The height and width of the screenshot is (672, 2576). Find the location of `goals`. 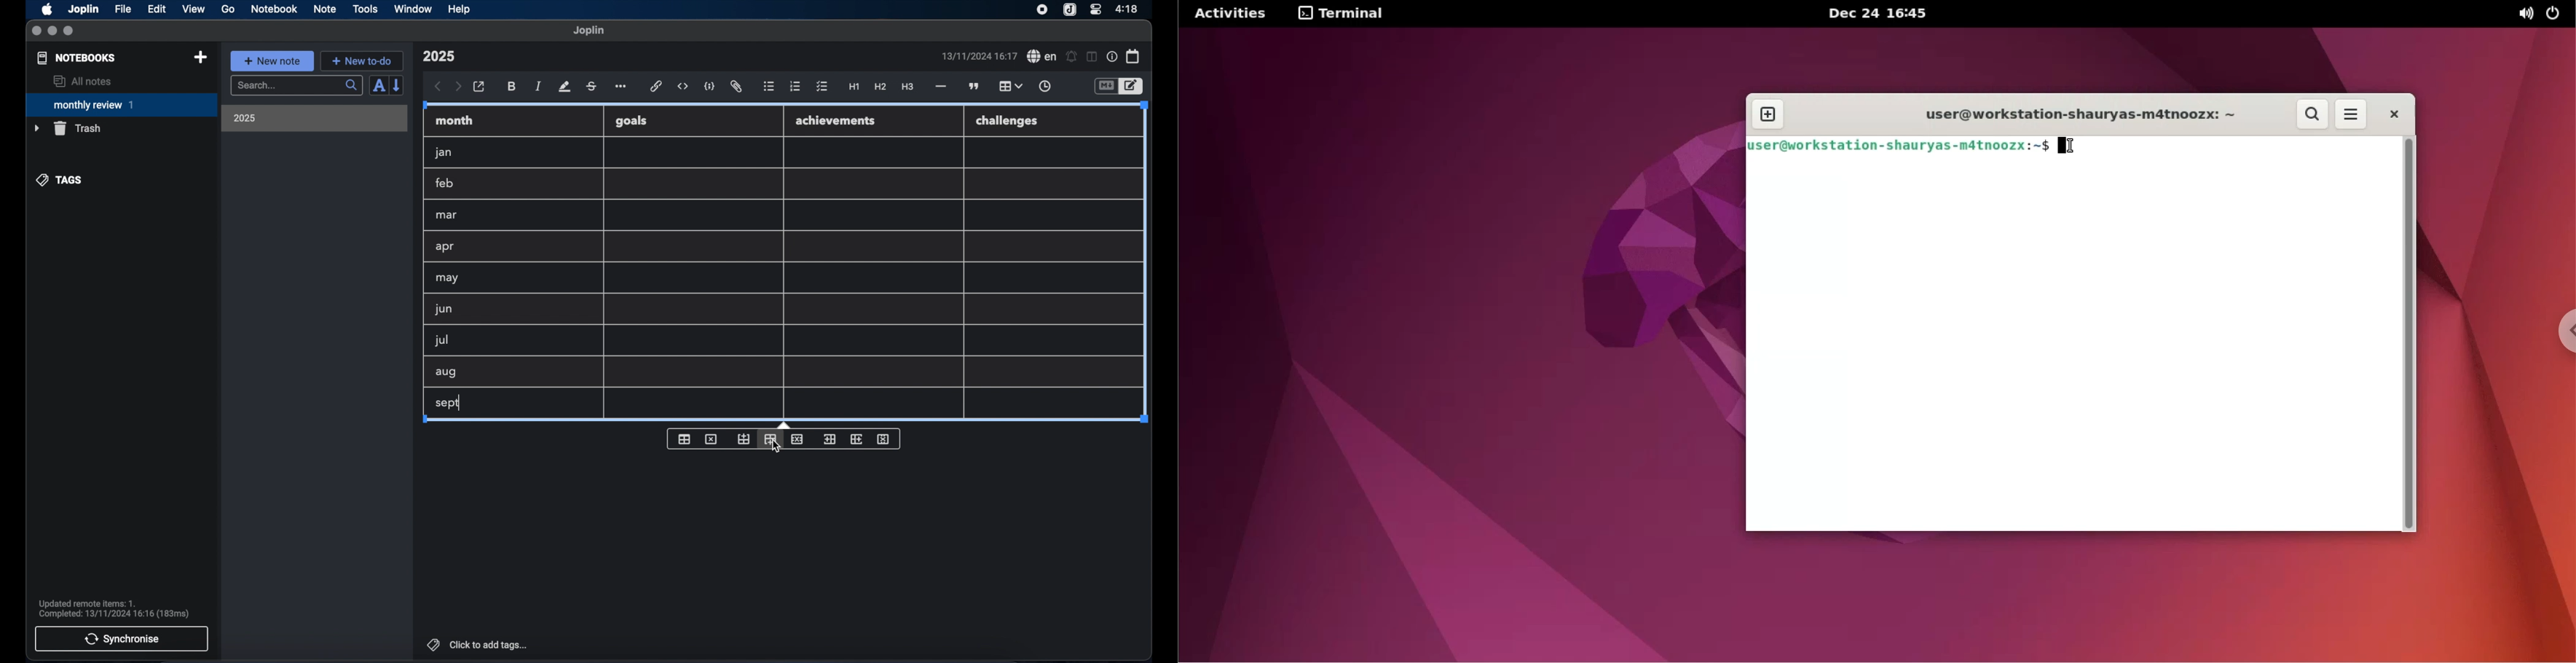

goals is located at coordinates (631, 120).